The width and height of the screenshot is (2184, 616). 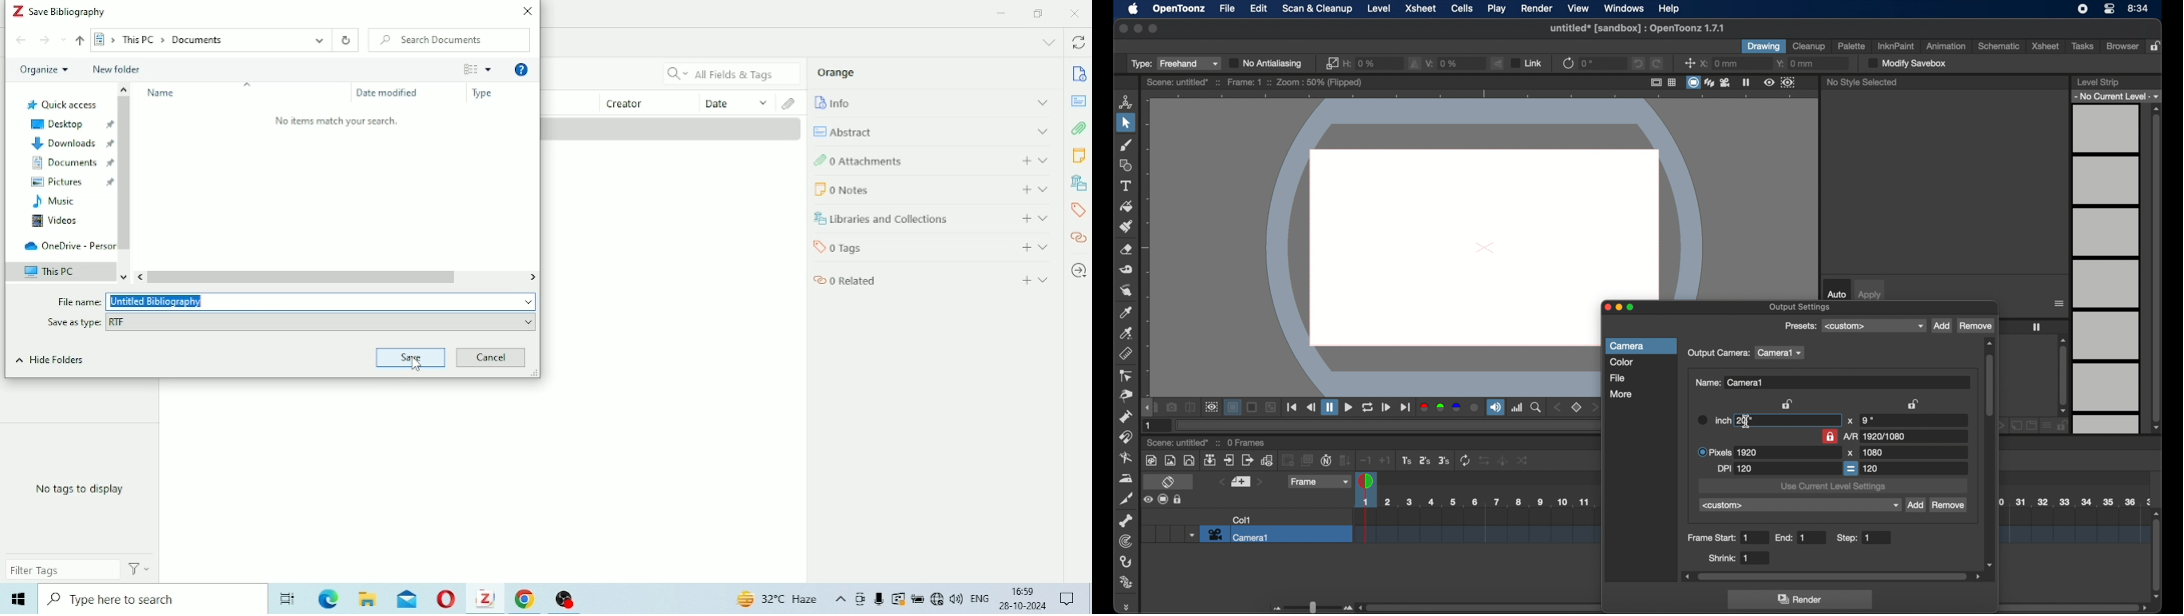 What do you see at coordinates (1079, 128) in the screenshot?
I see `Attachments` at bounding box center [1079, 128].